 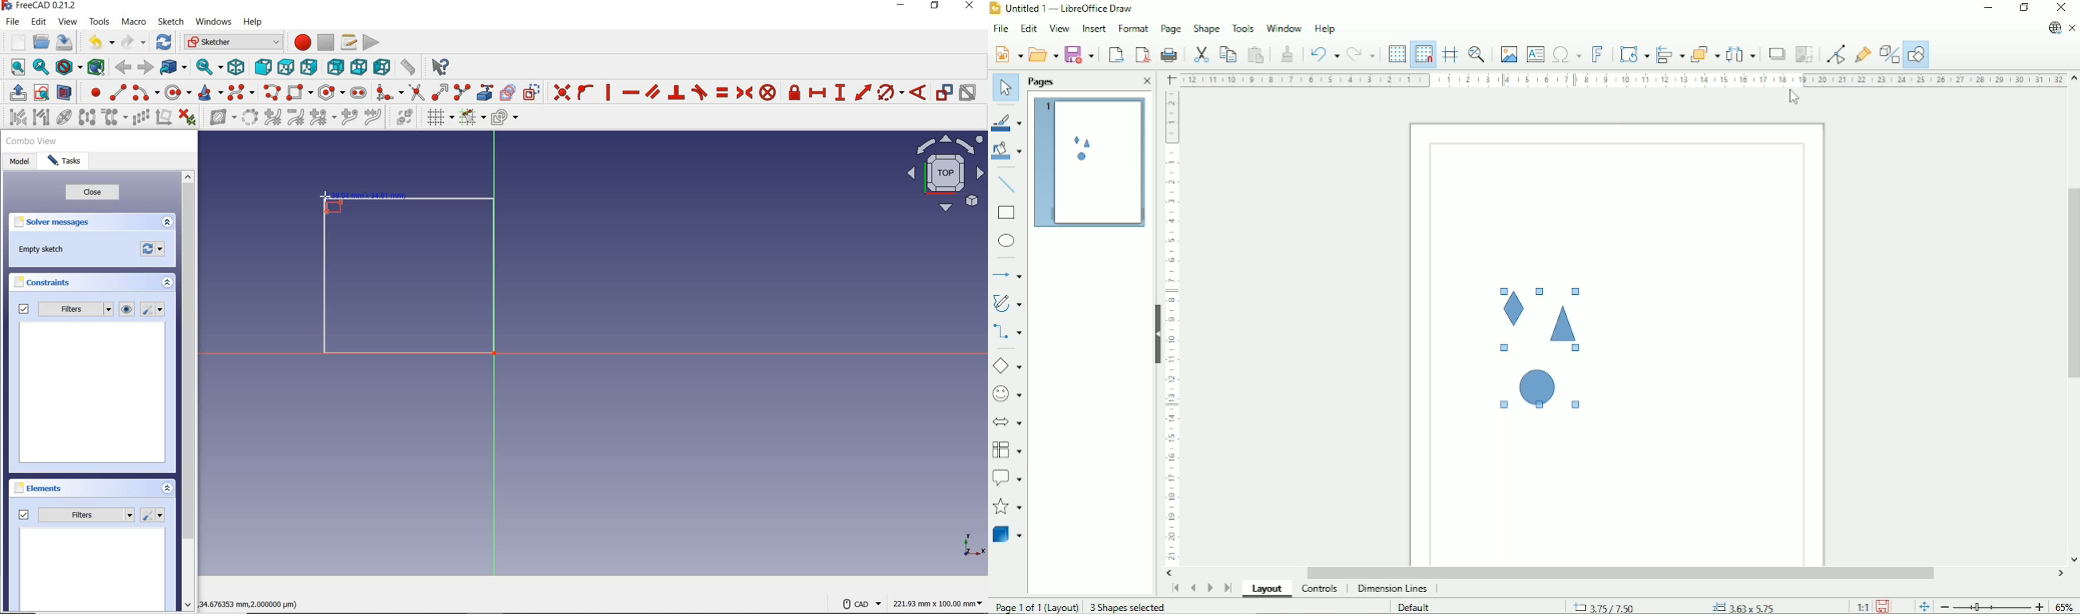 I want to click on remove axes alignment, so click(x=163, y=118).